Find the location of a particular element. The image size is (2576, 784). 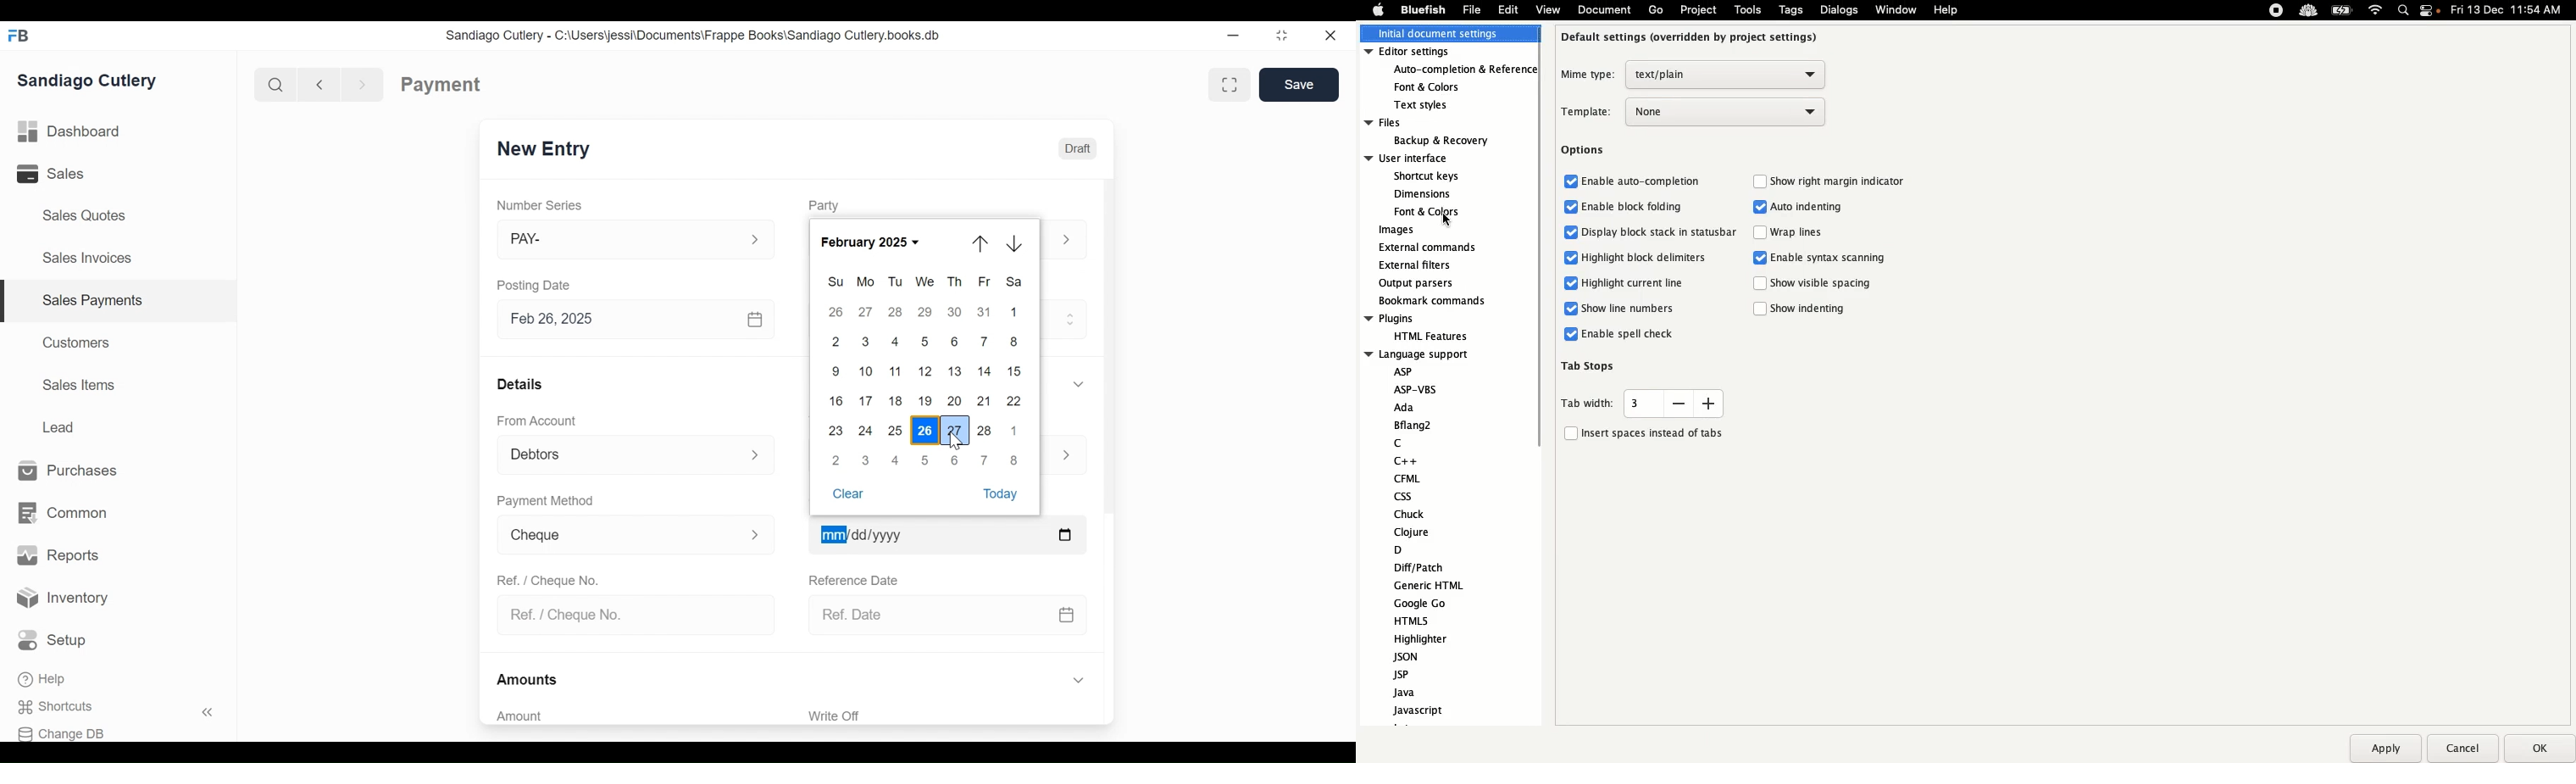

Navigate Back is located at coordinates (316, 84).